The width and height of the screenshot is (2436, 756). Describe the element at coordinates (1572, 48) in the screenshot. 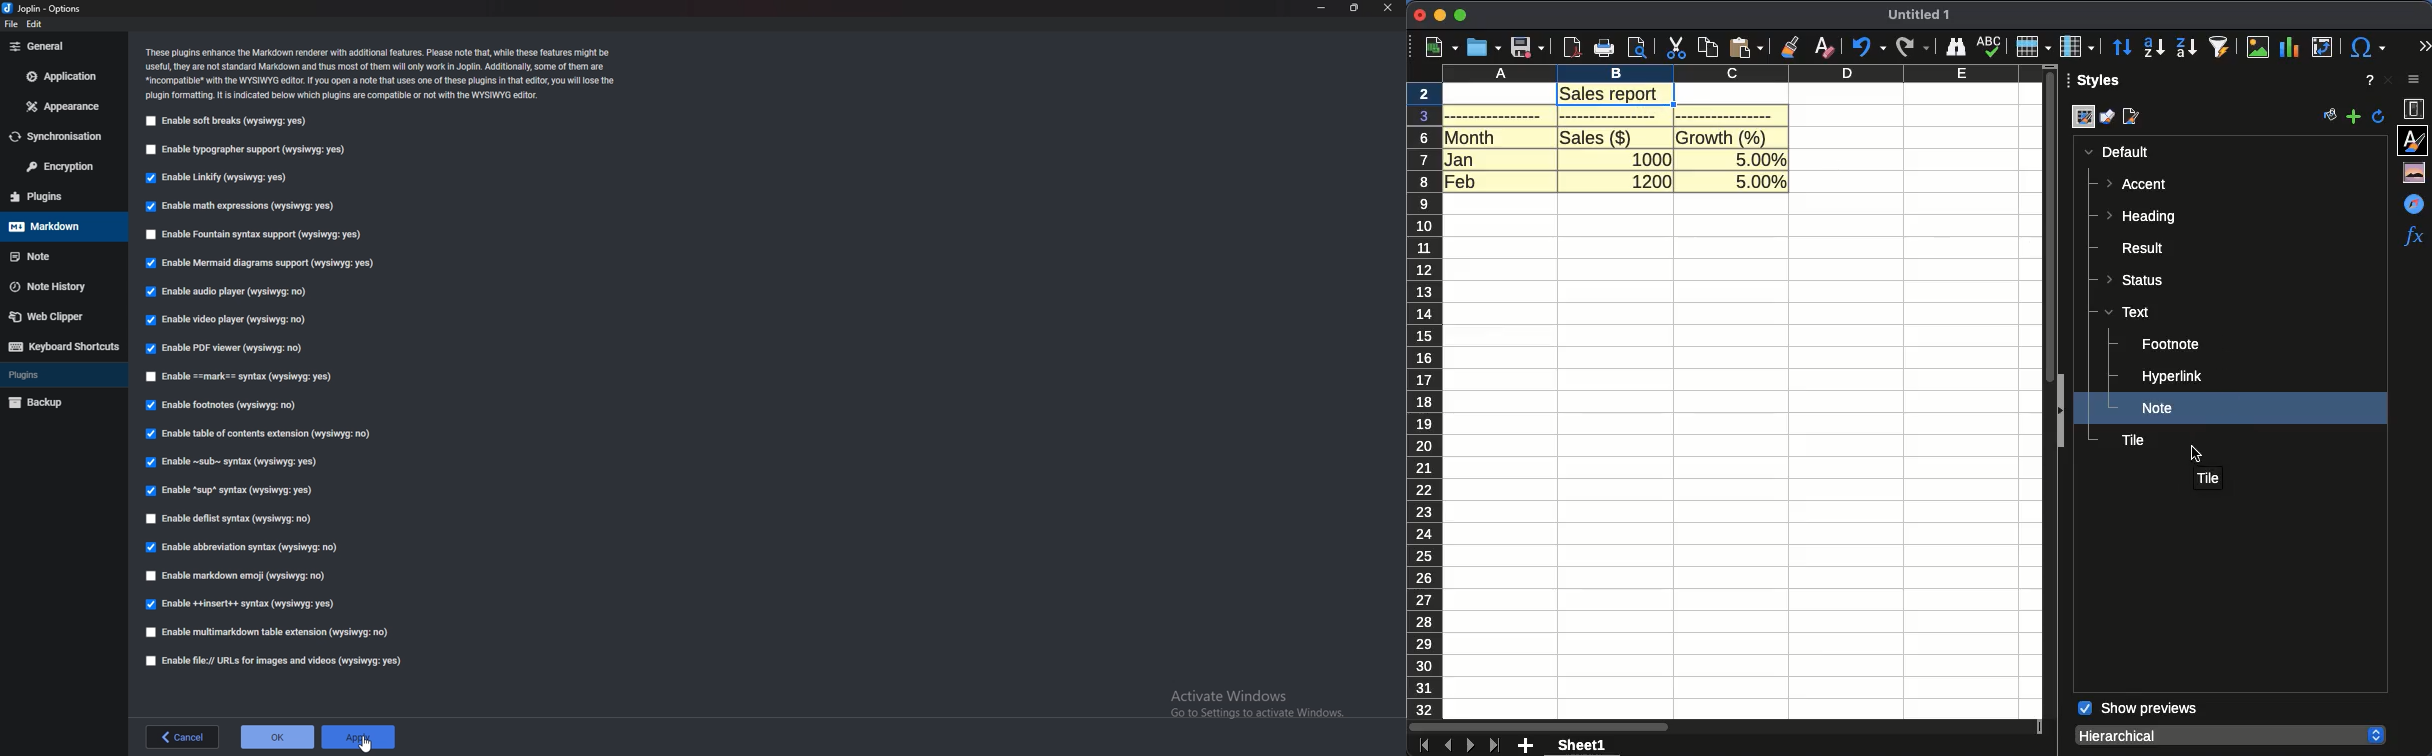

I see `pdf viewer` at that location.